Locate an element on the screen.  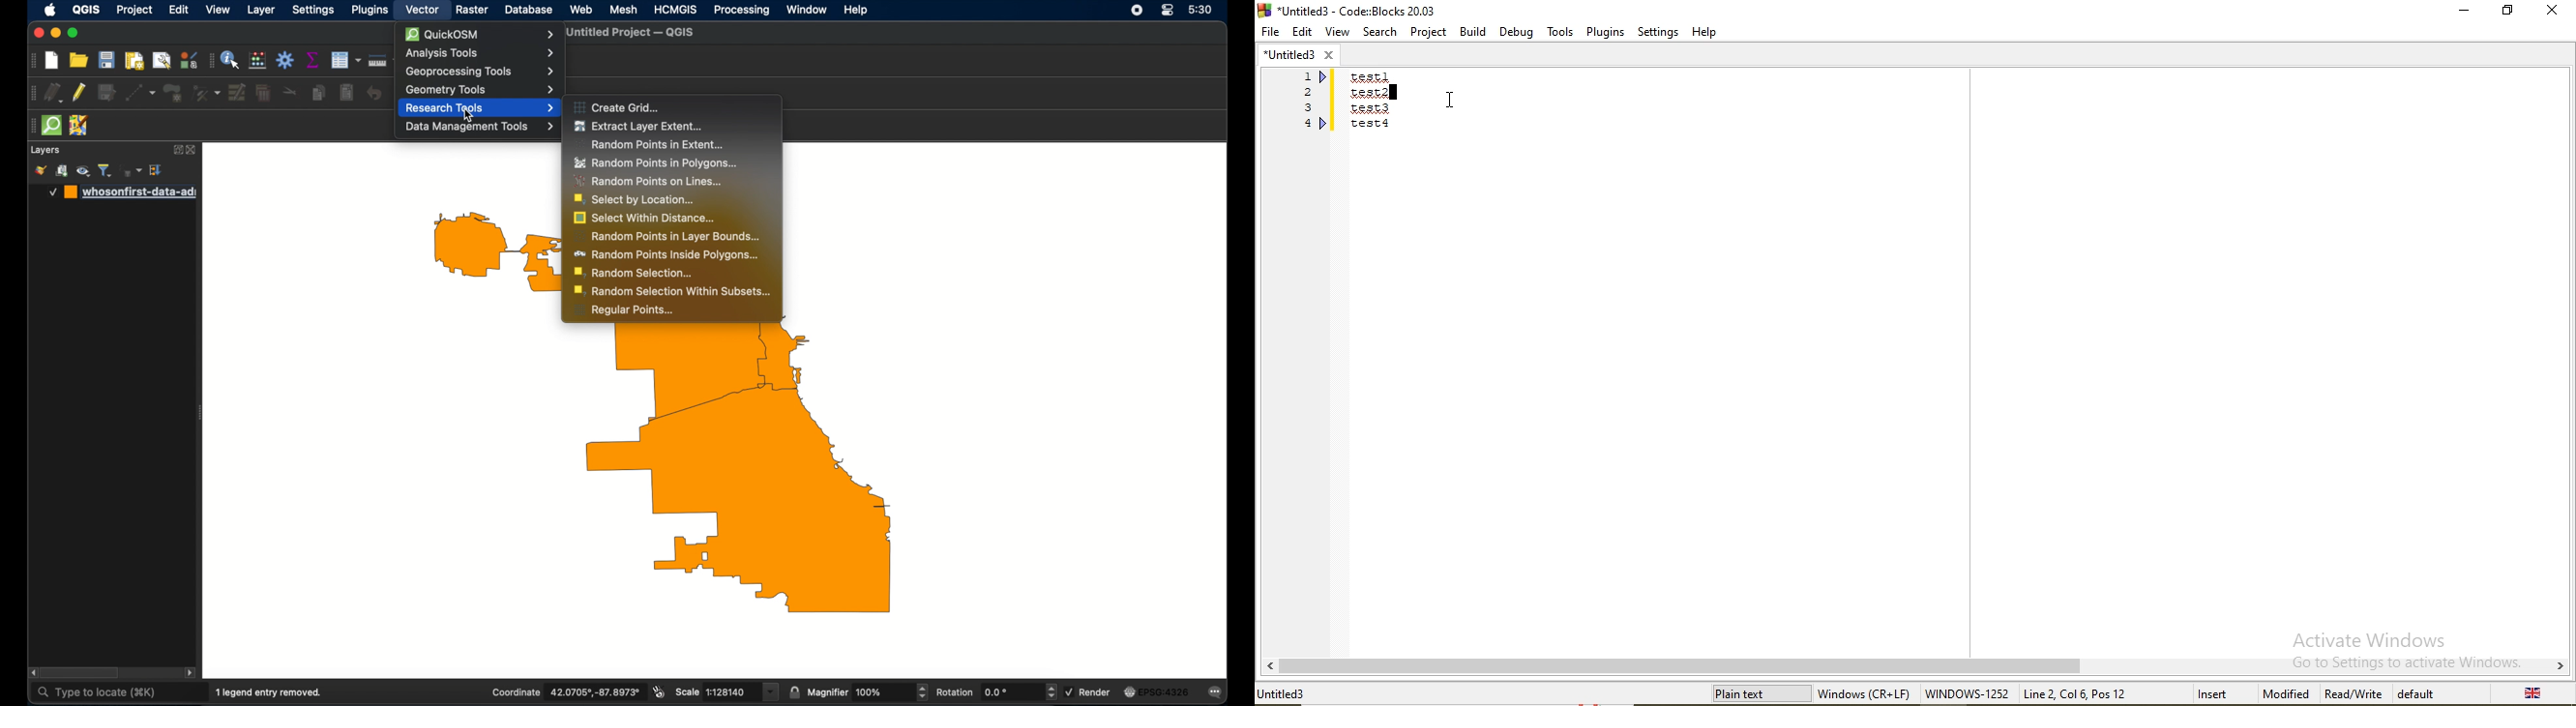
Edit  is located at coordinates (1300, 30).